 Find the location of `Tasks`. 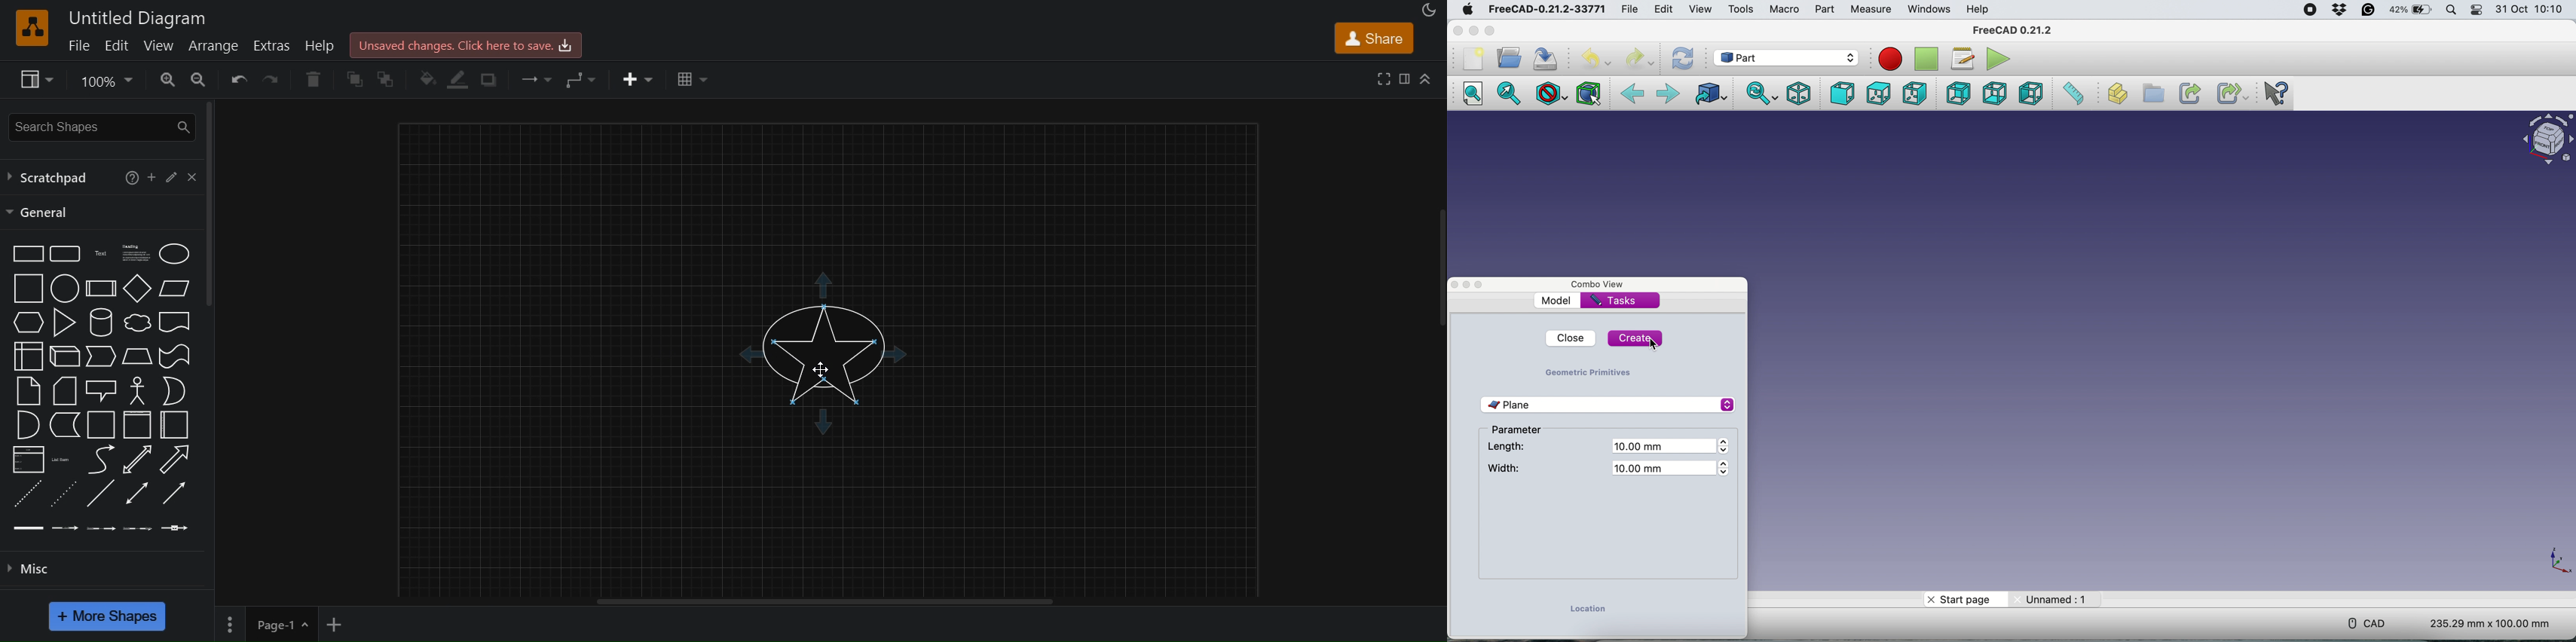

Tasks is located at coordinates (1613, 301).